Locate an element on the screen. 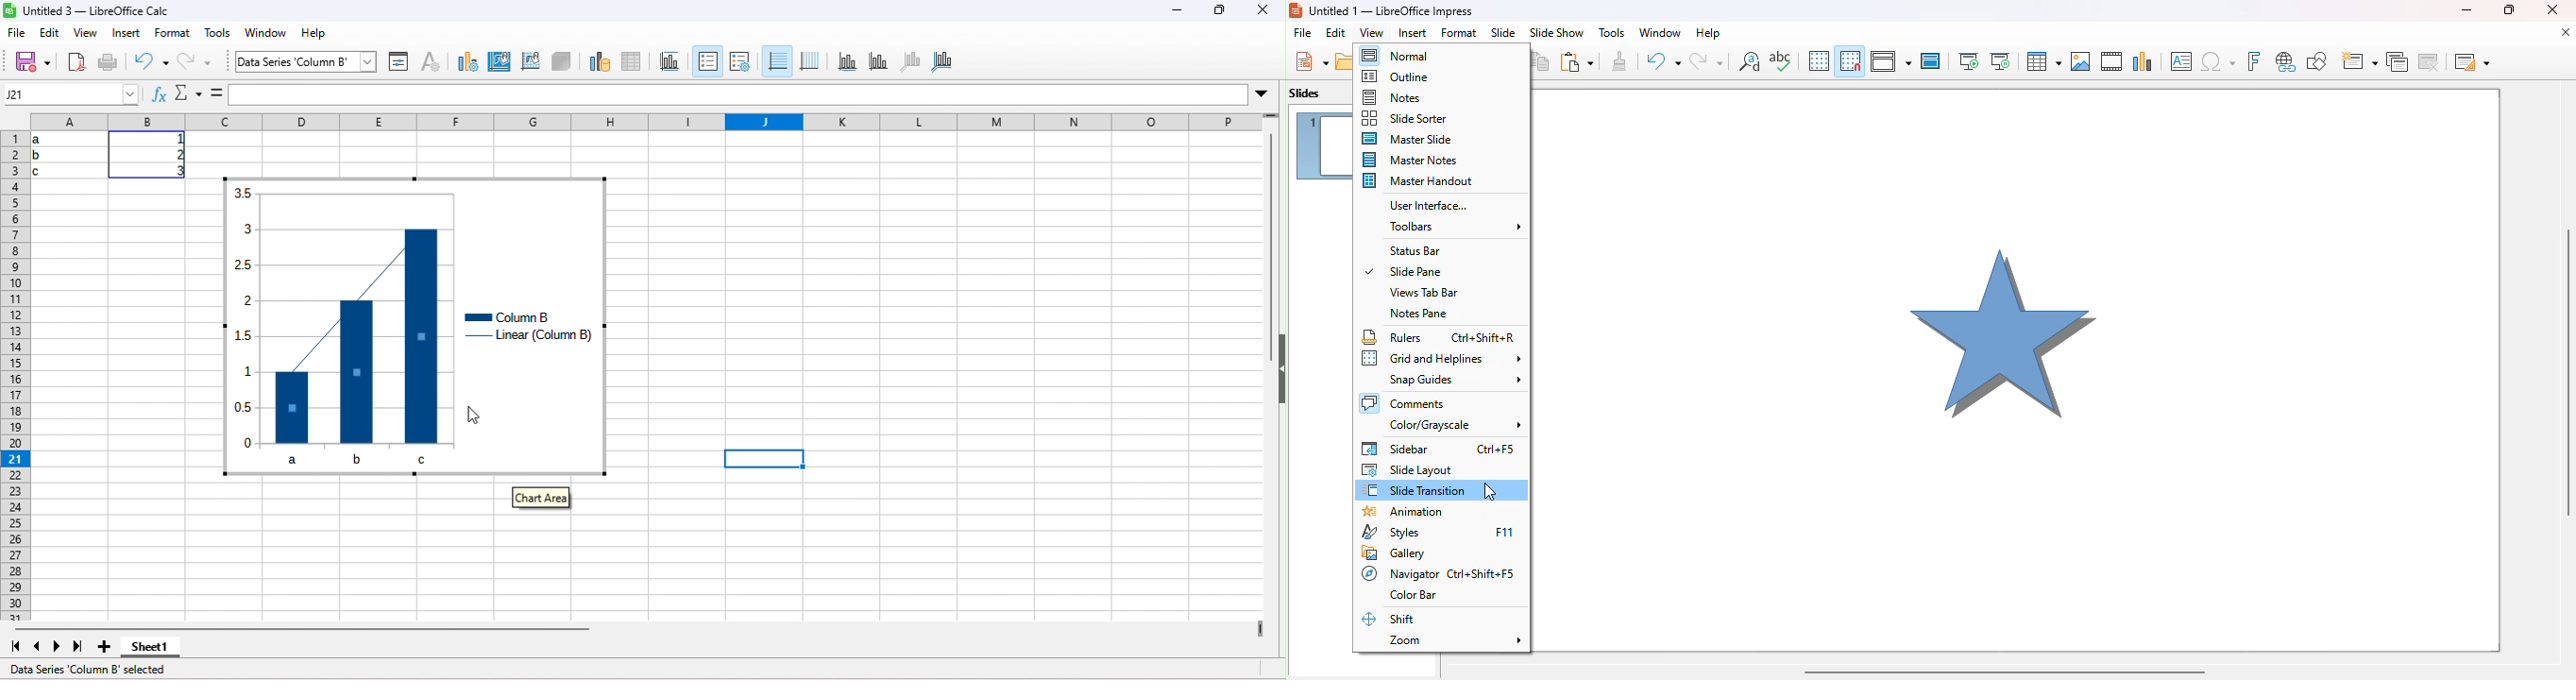 This screenshot has width=2576, height=700. select function is located at coordinates (186, 93).